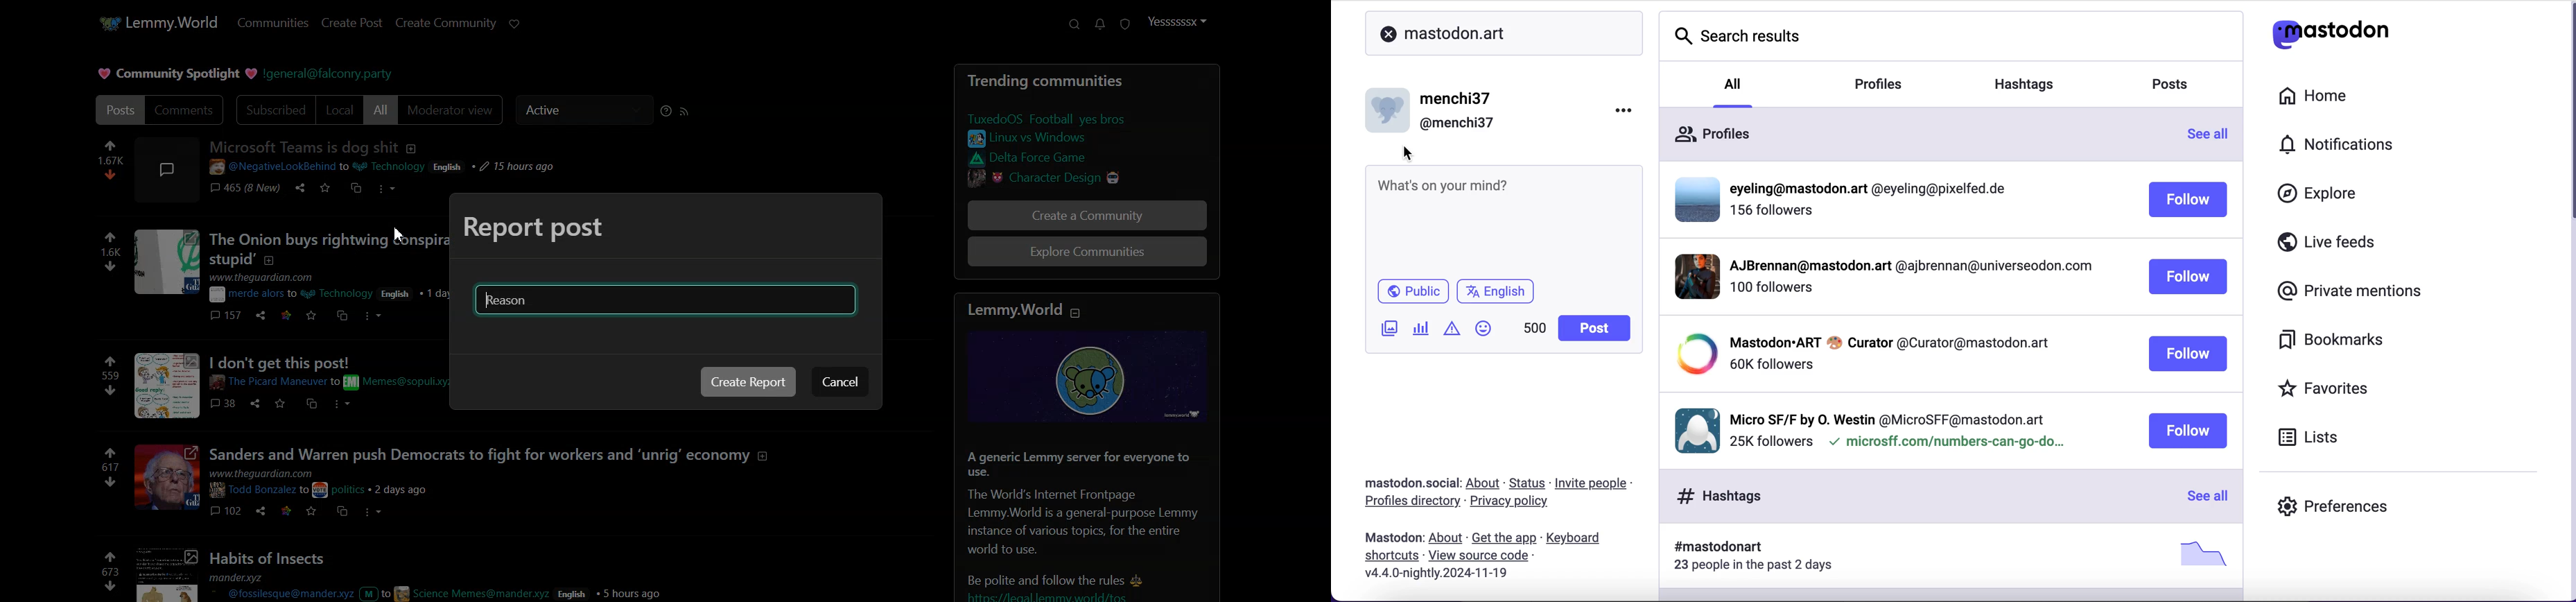 This screenshot has height=616, width=2576. I want to click on save, so click(327, 190).